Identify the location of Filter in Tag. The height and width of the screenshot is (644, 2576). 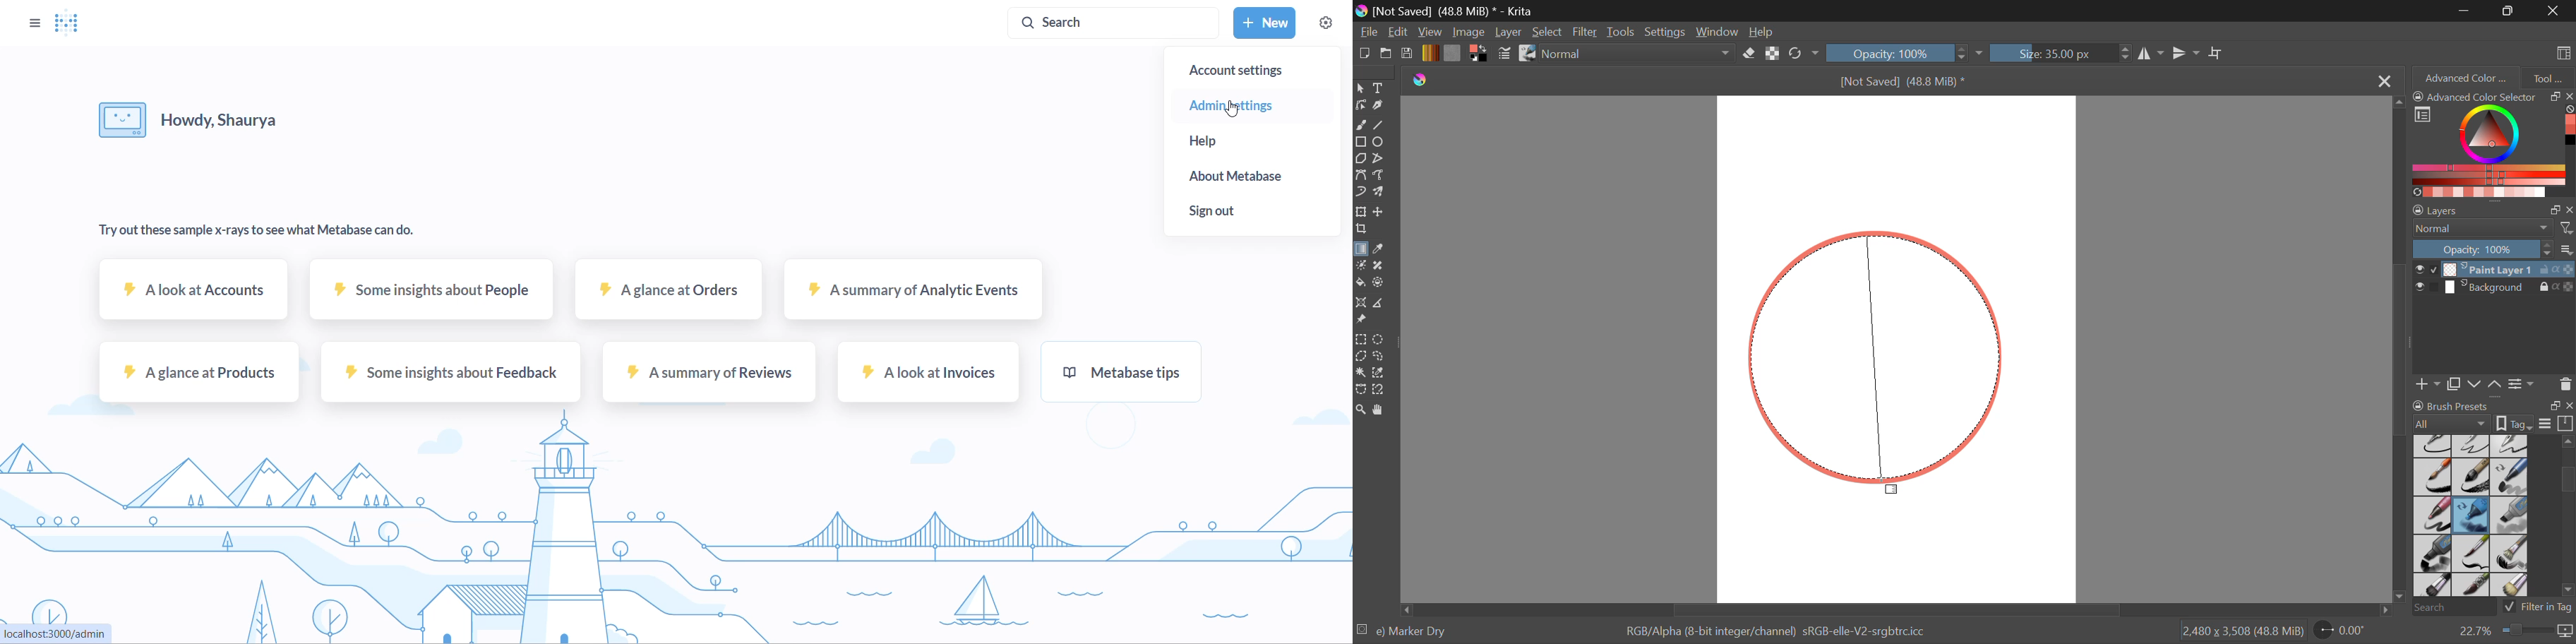
(2539, 606).